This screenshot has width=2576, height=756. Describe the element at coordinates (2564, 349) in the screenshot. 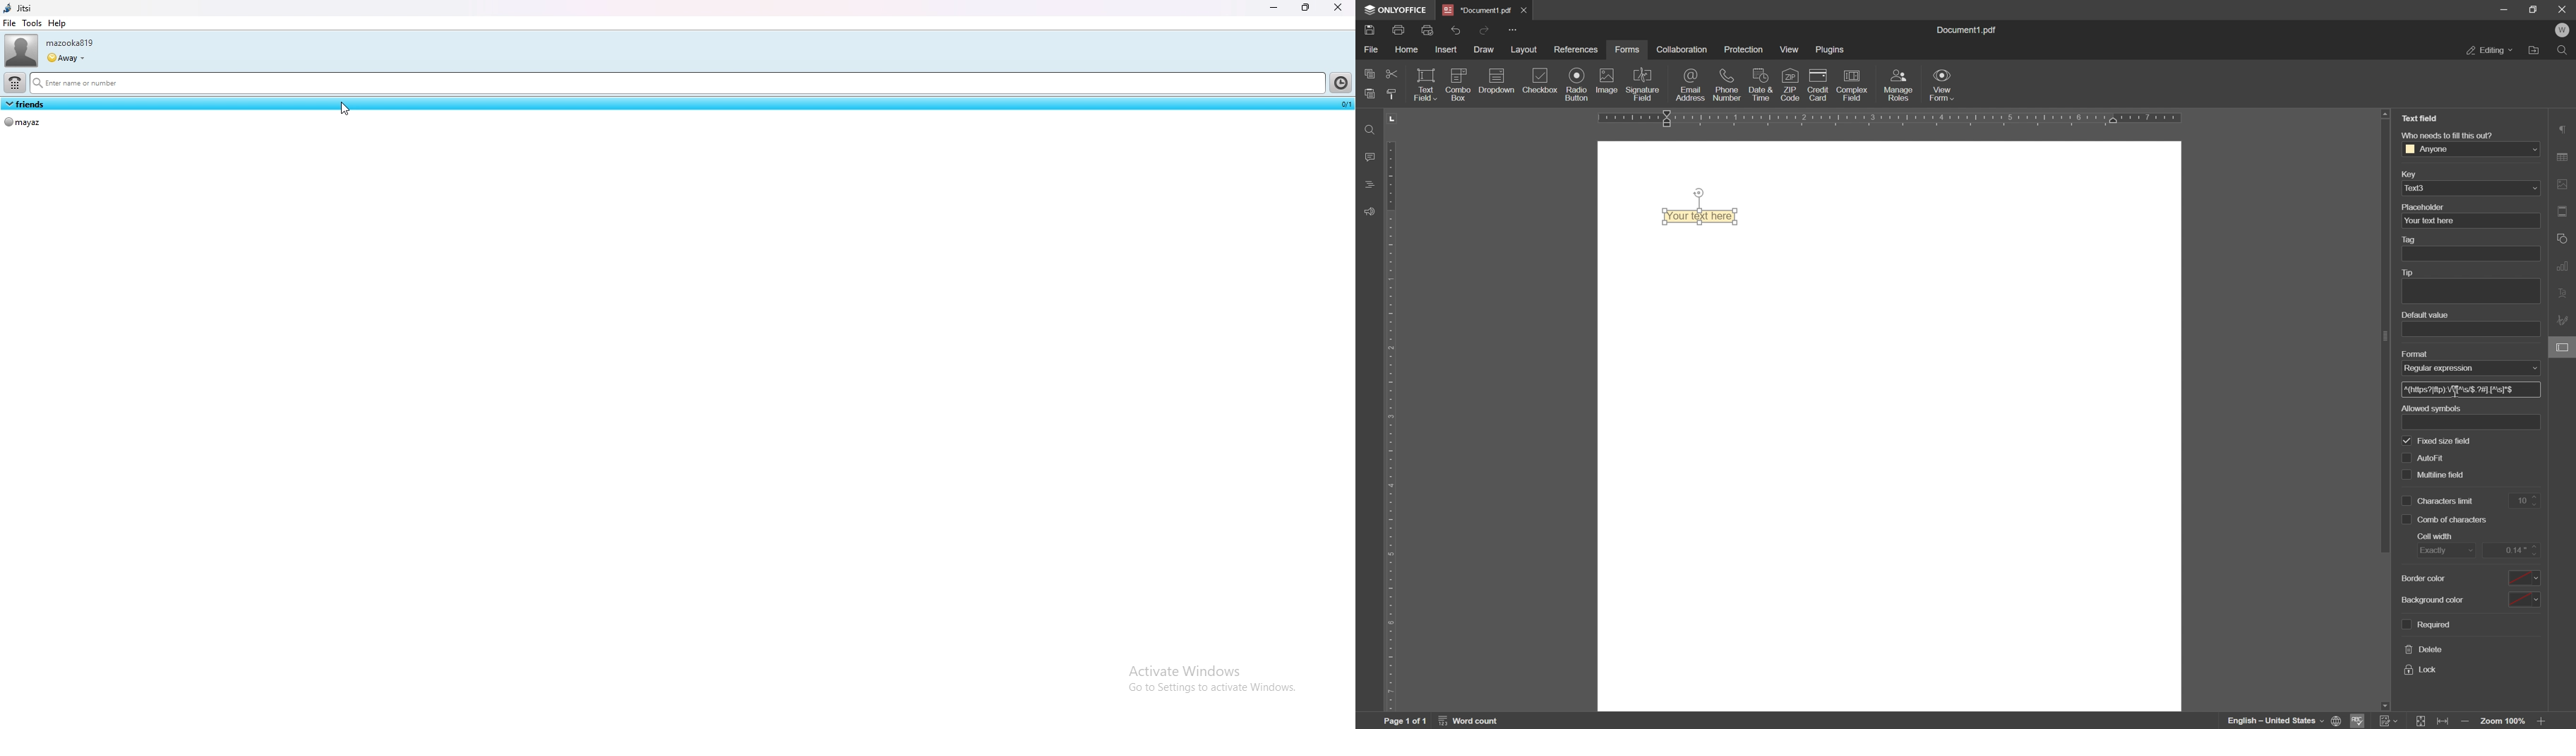

I see `form settings` at that location.